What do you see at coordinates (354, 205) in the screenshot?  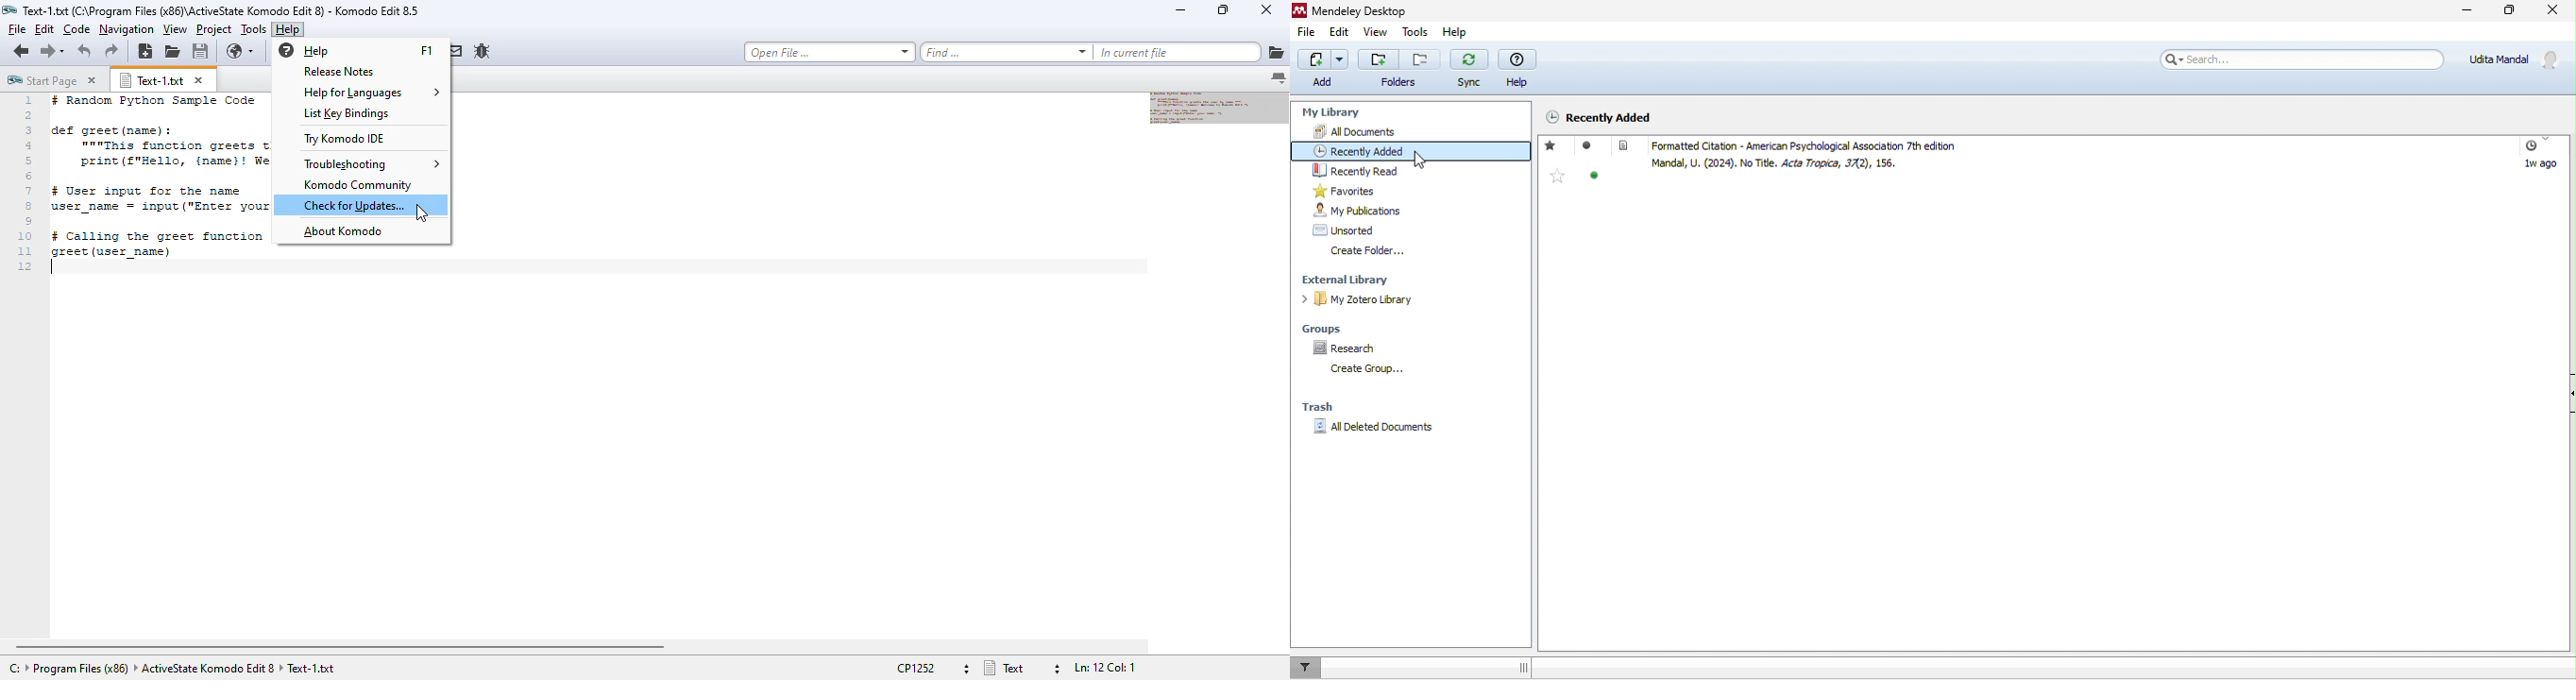 I see `check for updates` at bounding box center [354, 205].